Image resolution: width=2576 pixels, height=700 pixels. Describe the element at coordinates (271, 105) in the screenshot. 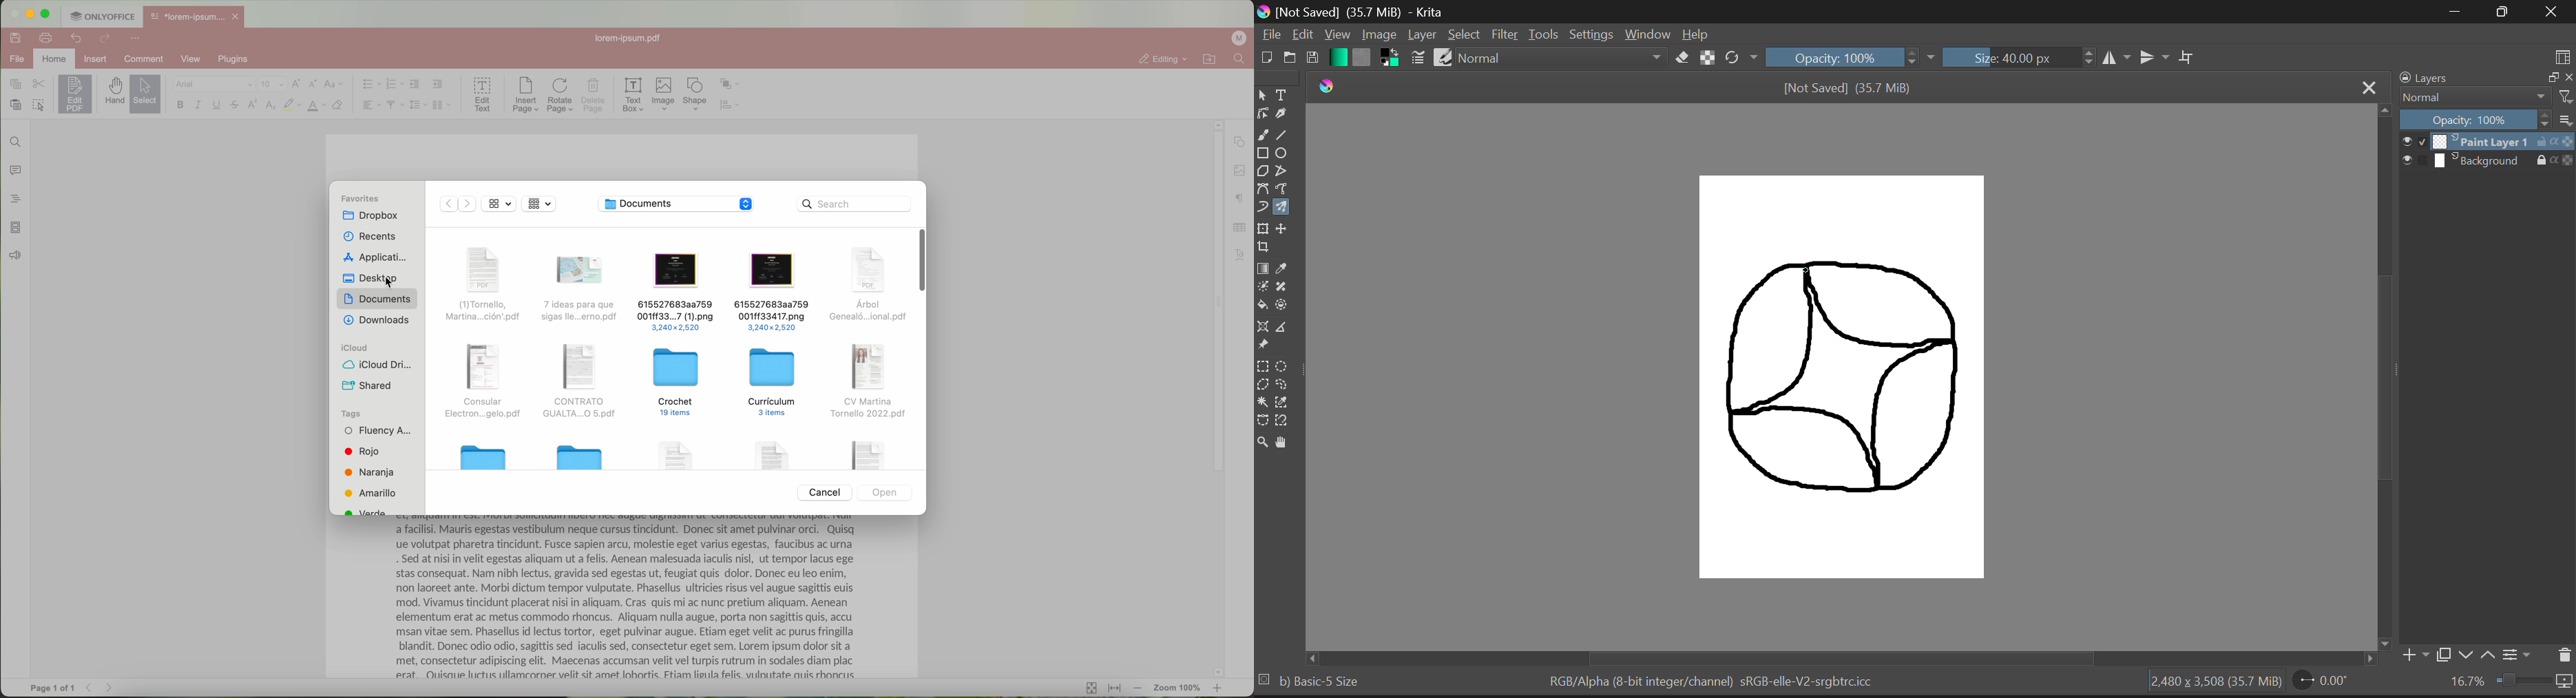

I see `subscript` at that location.